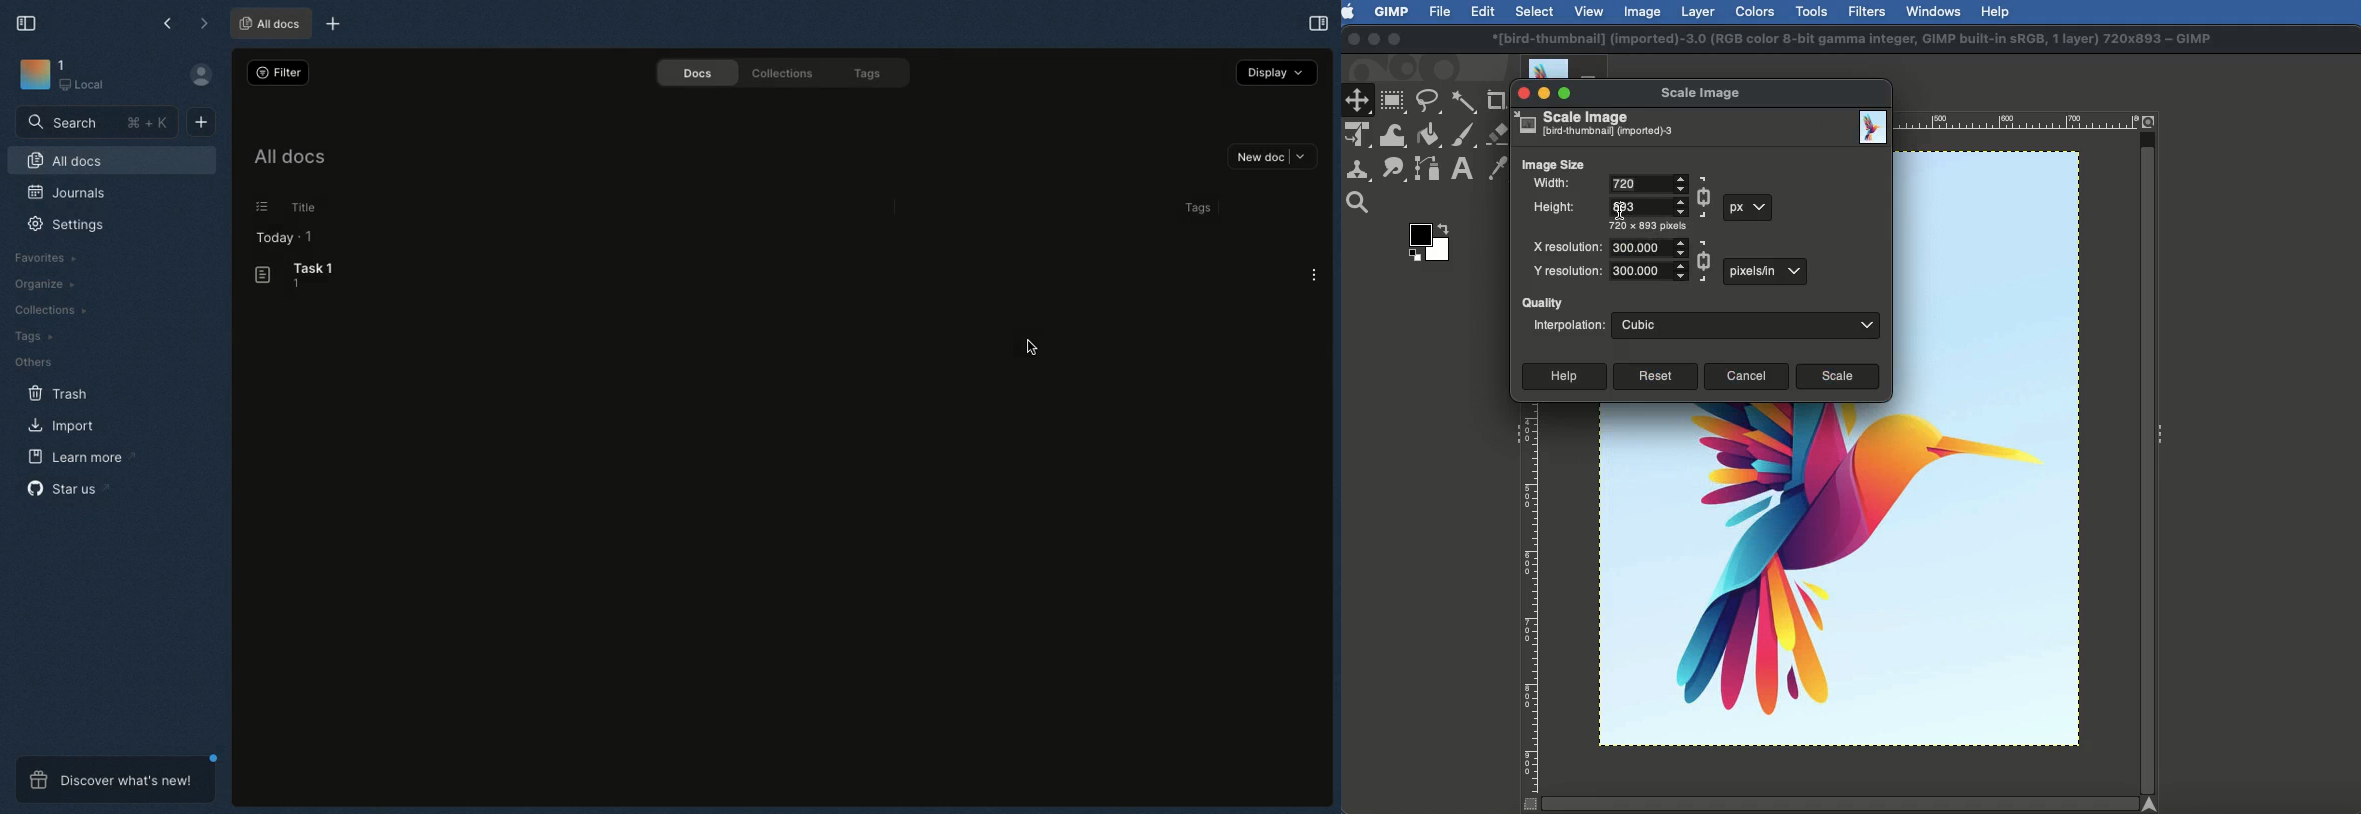  What do you see at coordinates (1524, 93) in the screenshot?
I see `Close` at bounding box center [1524, 93].